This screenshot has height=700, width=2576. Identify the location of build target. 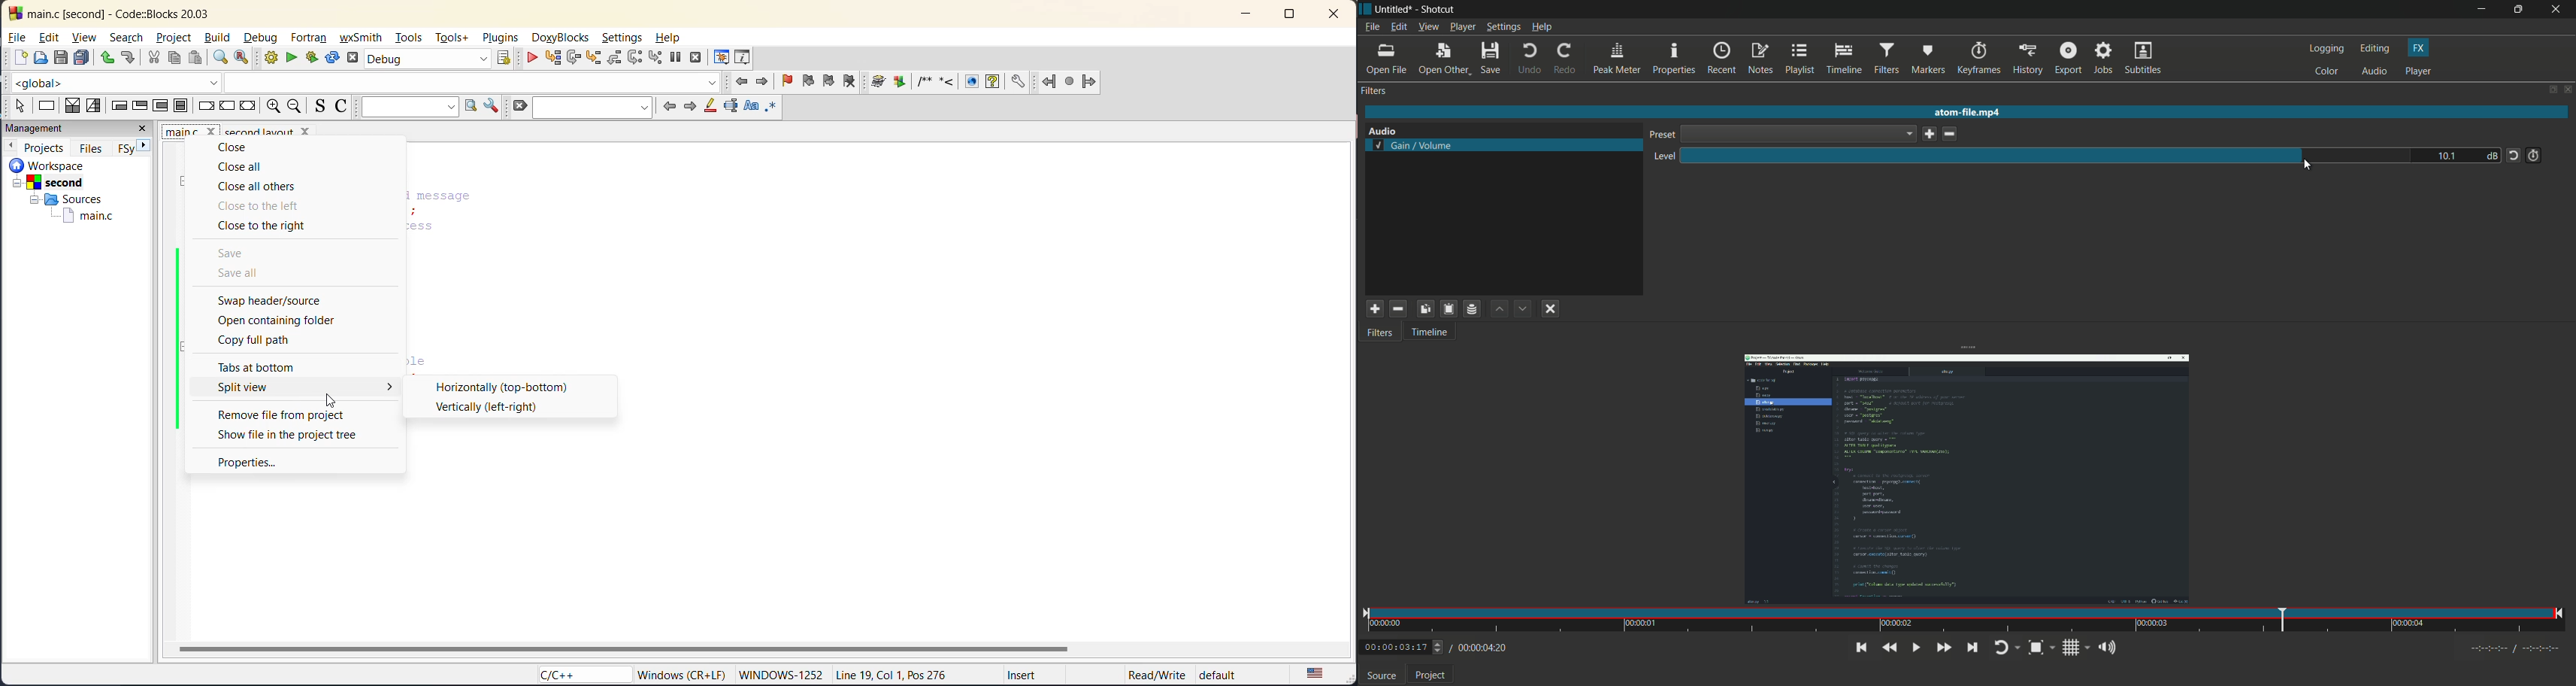
(427, 58).